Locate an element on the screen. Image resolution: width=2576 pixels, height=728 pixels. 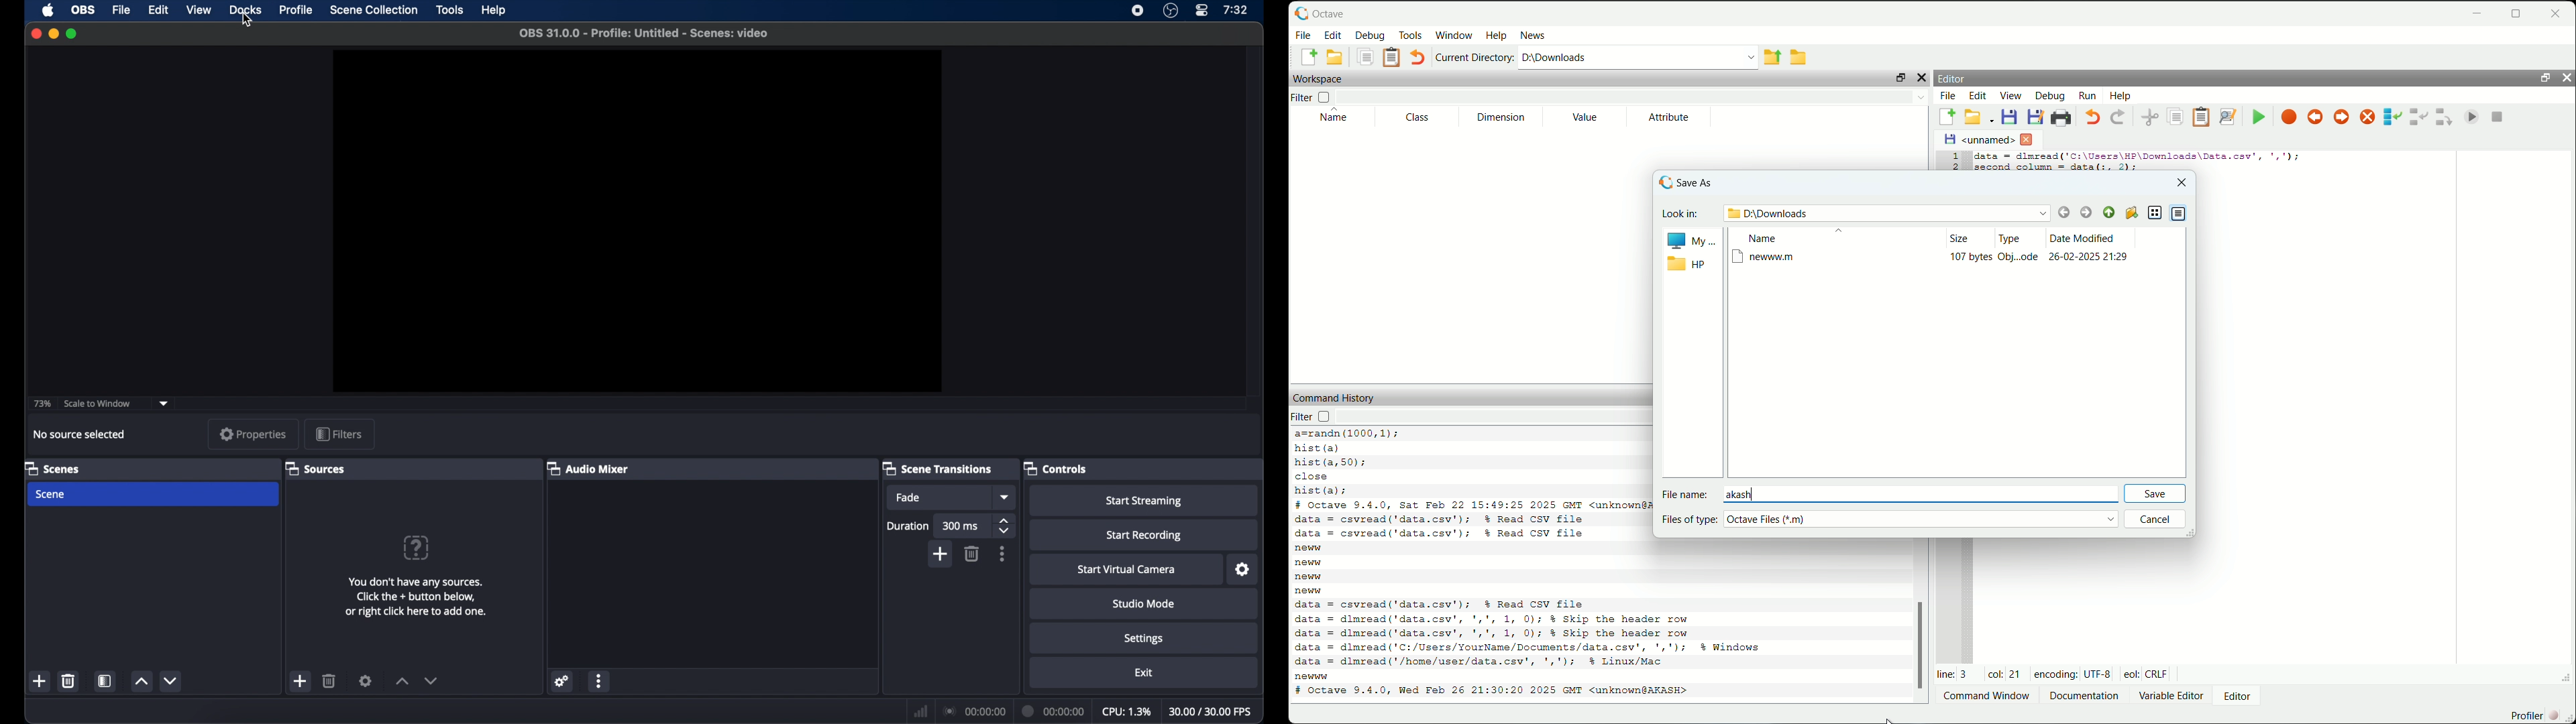
increment is located at coordinates (141, 682).